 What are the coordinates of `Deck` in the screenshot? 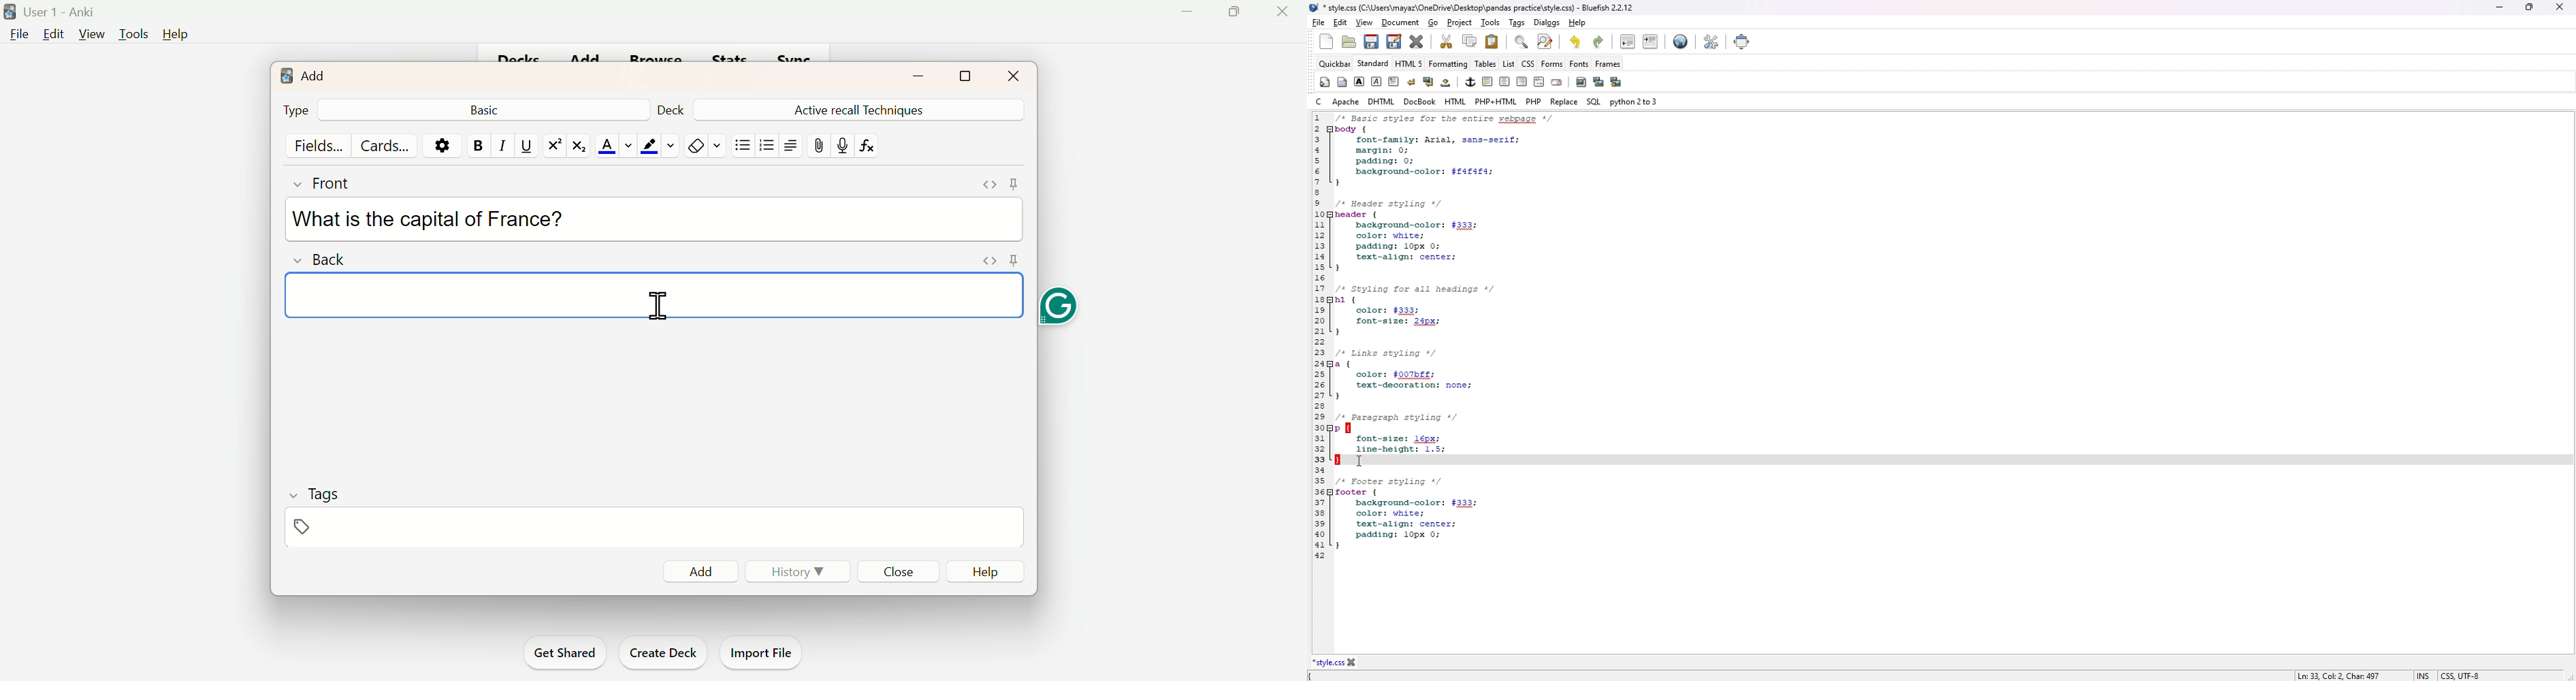 It's located at (668, 107).